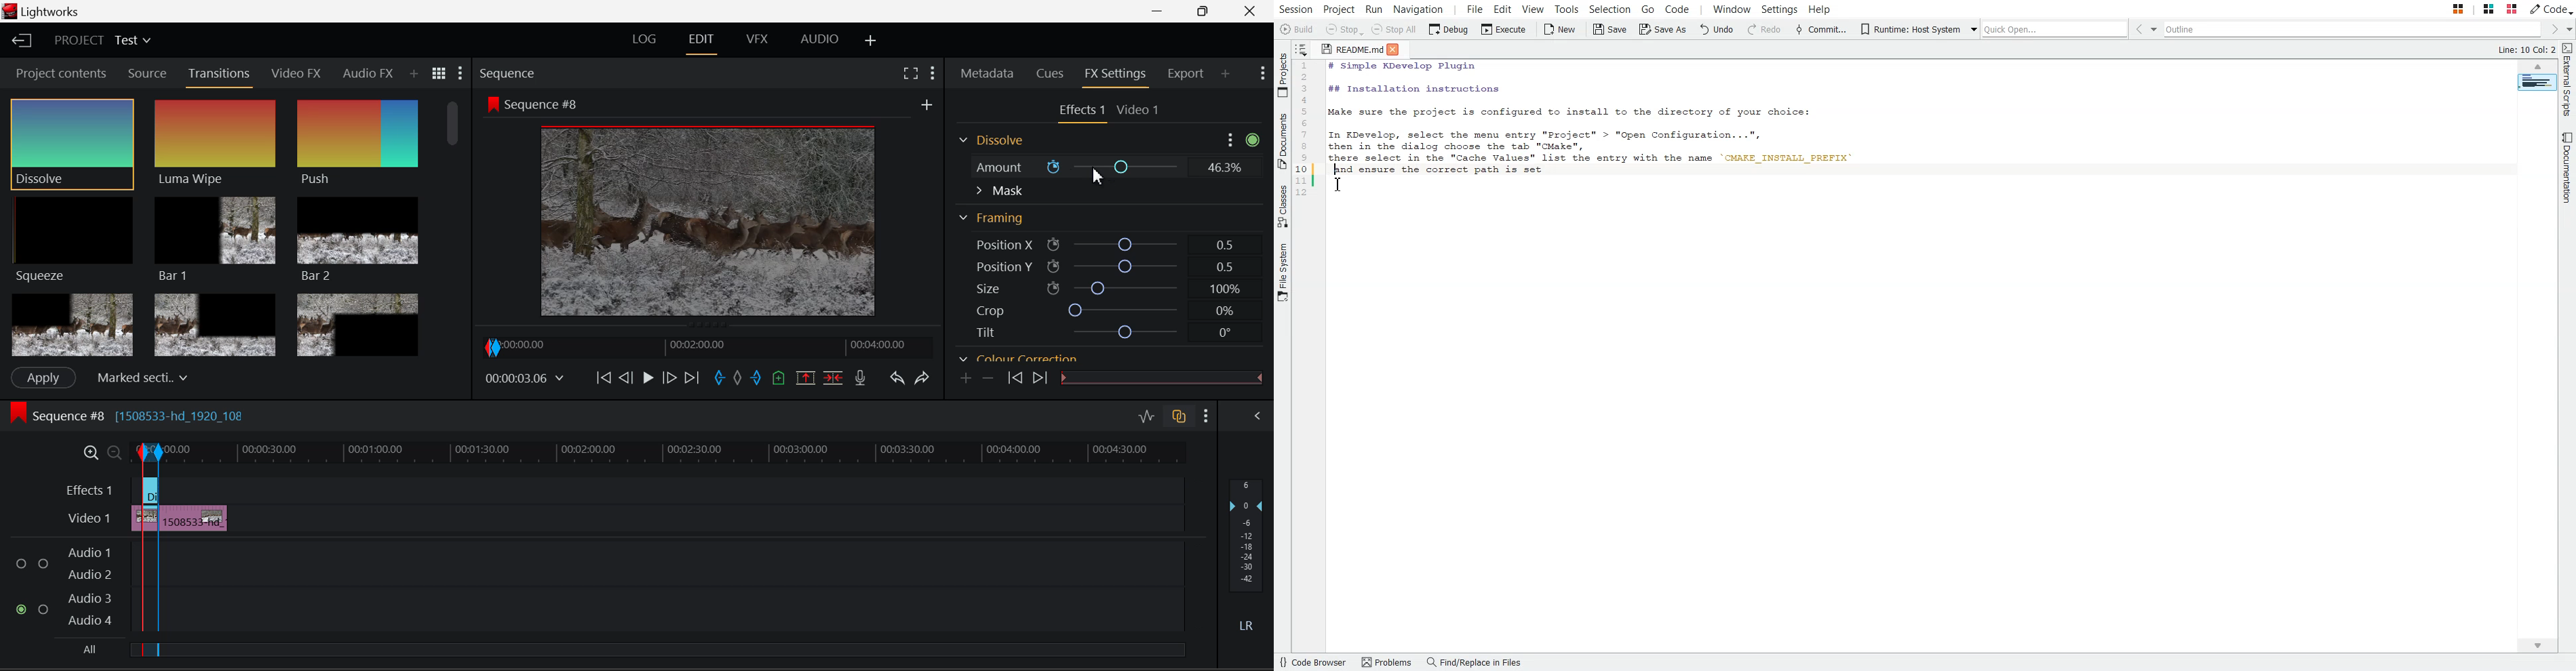 The height and width of the screenshot is (672, 2576). I want to click on Audio Input Checkbox, so click(44, 607).